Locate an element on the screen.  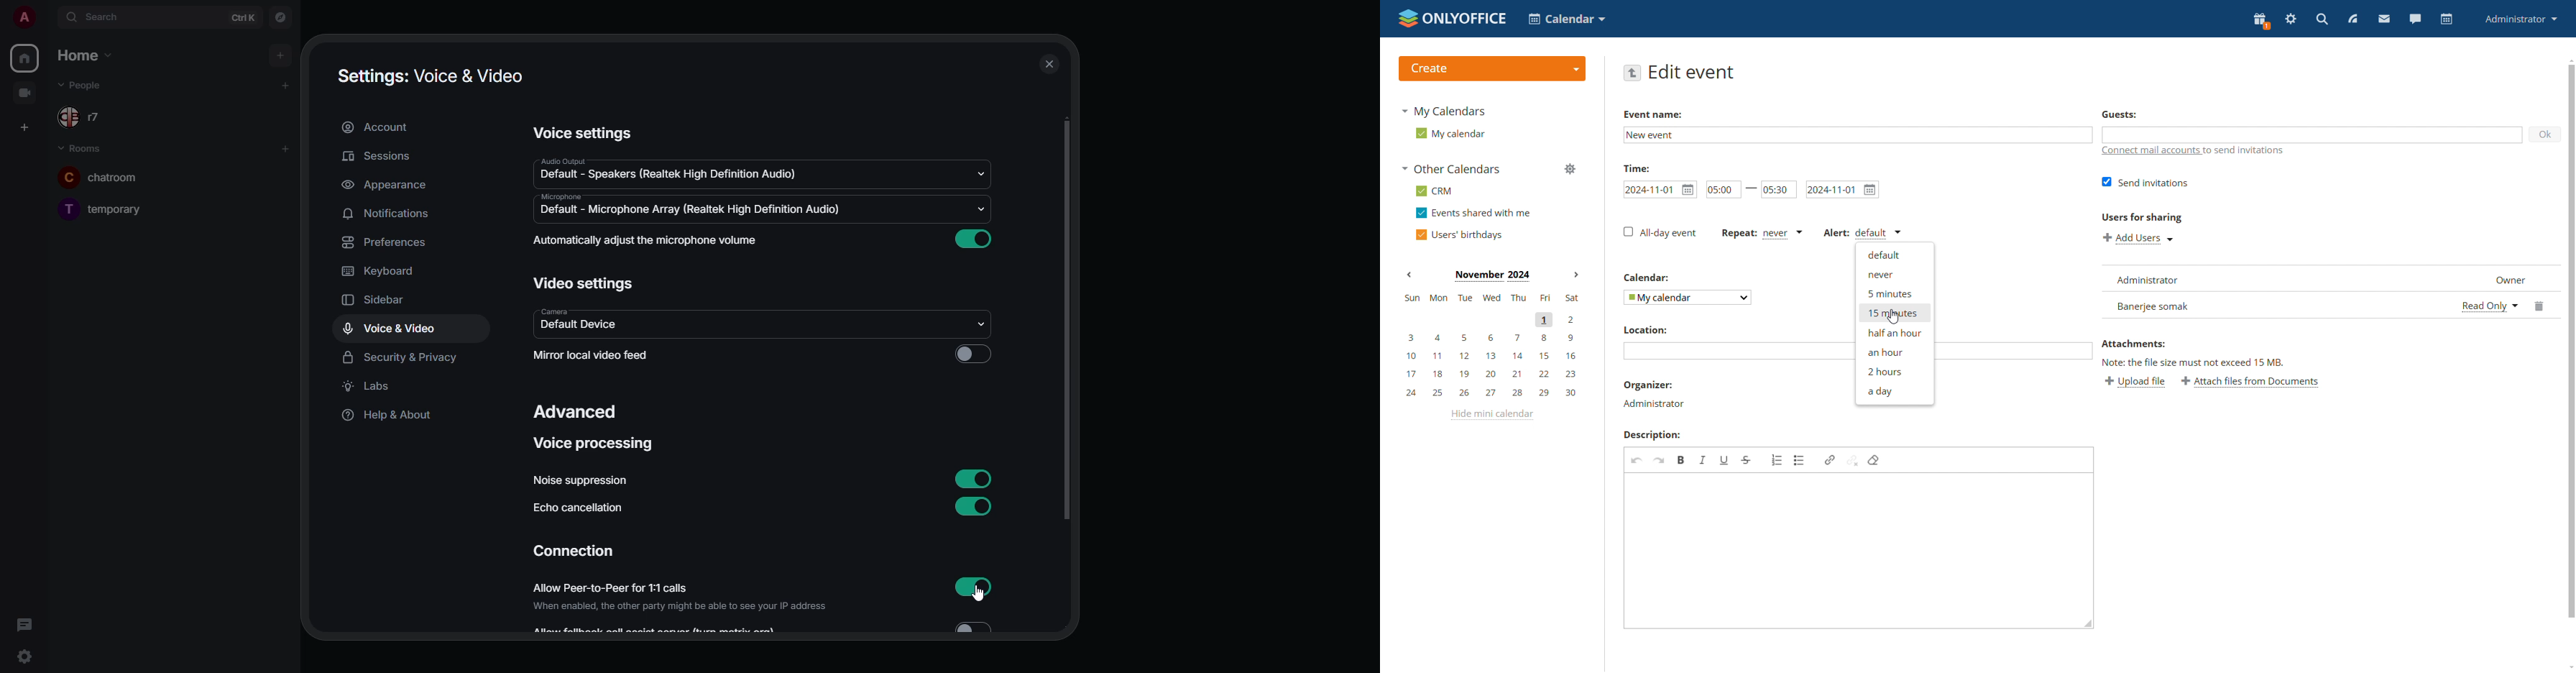
threads is located at coordinates (27, 624).